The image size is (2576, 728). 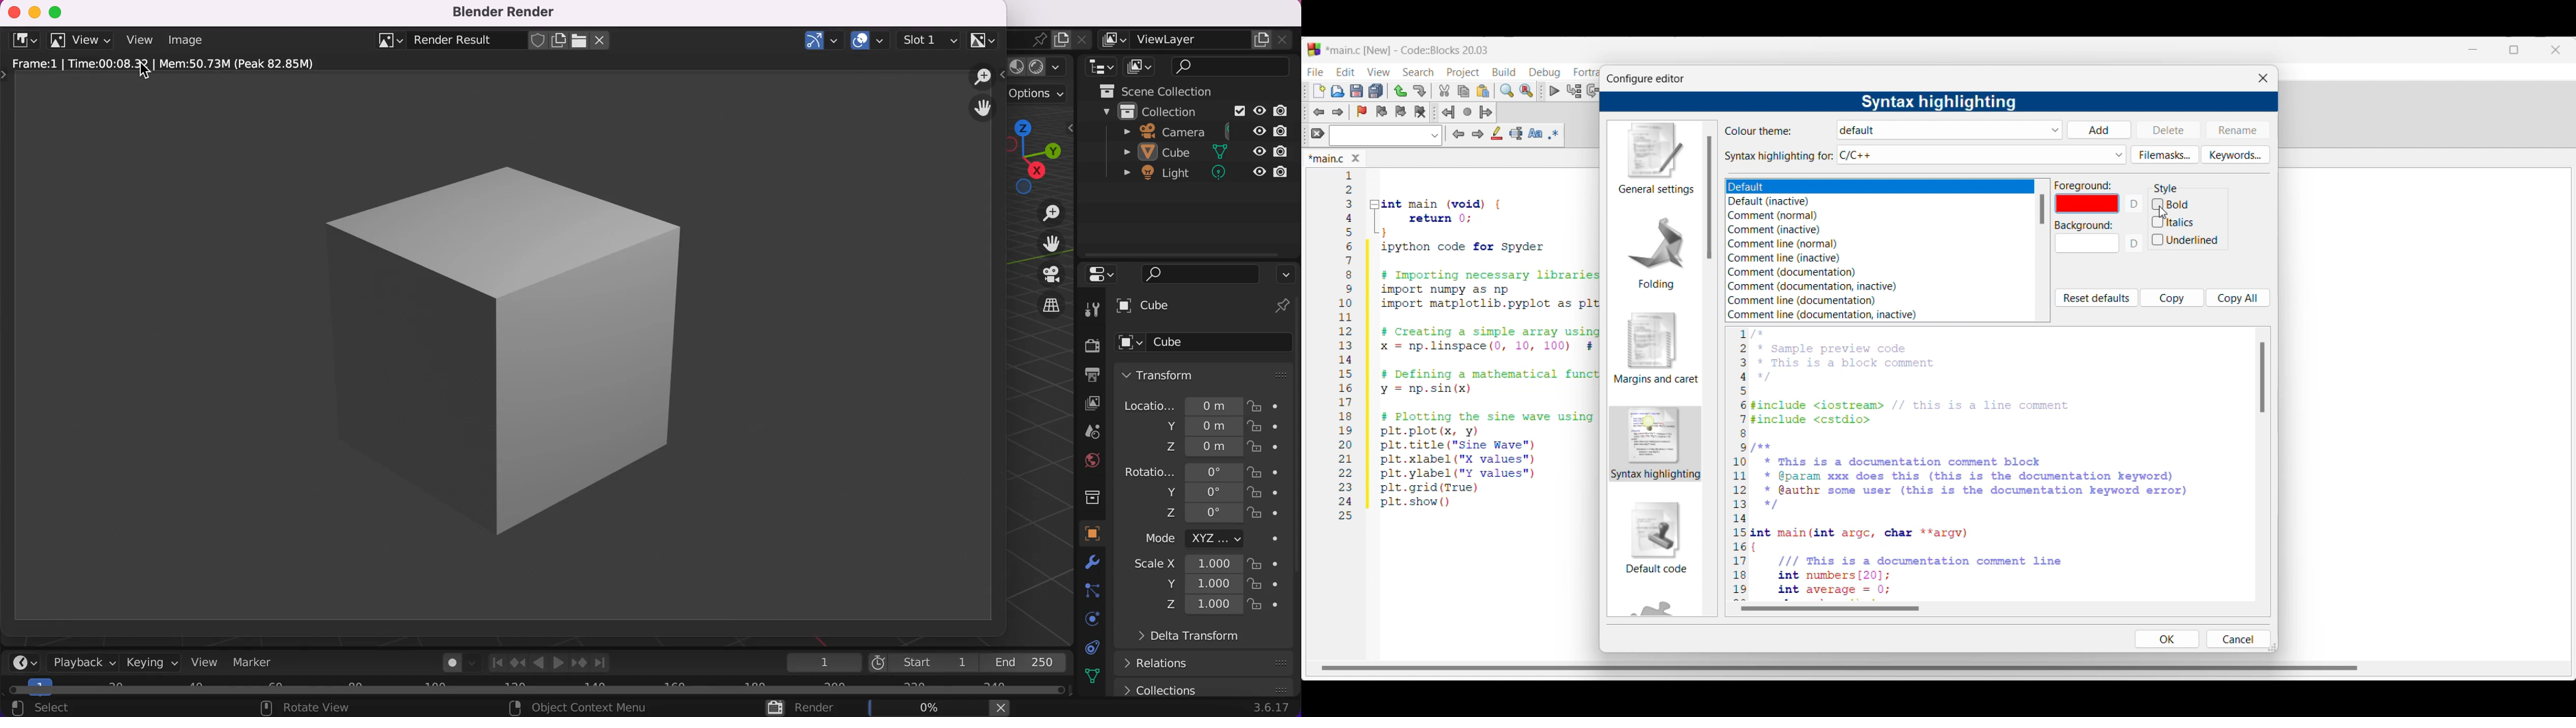 What do you see at coordinates (580, 41) in the screenshot?
I see `open image` at bounding box center [580, 41].